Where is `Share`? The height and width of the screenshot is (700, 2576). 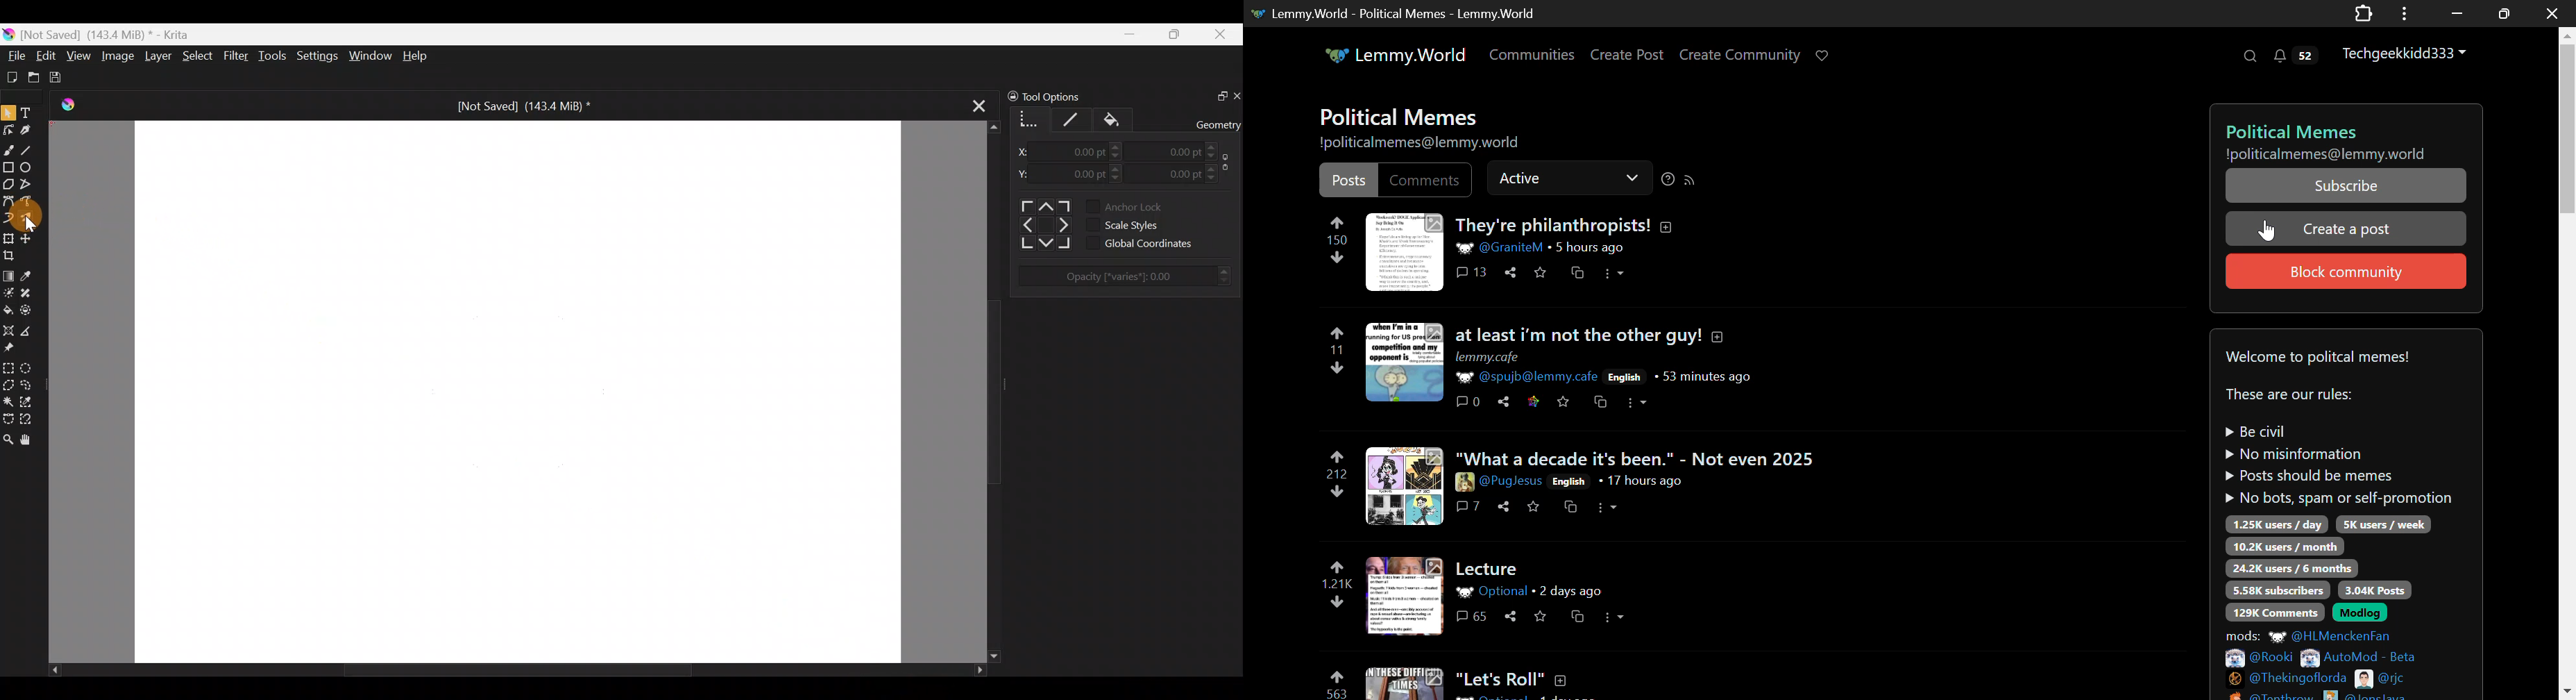 Share is located at coordinates (1503, 506).